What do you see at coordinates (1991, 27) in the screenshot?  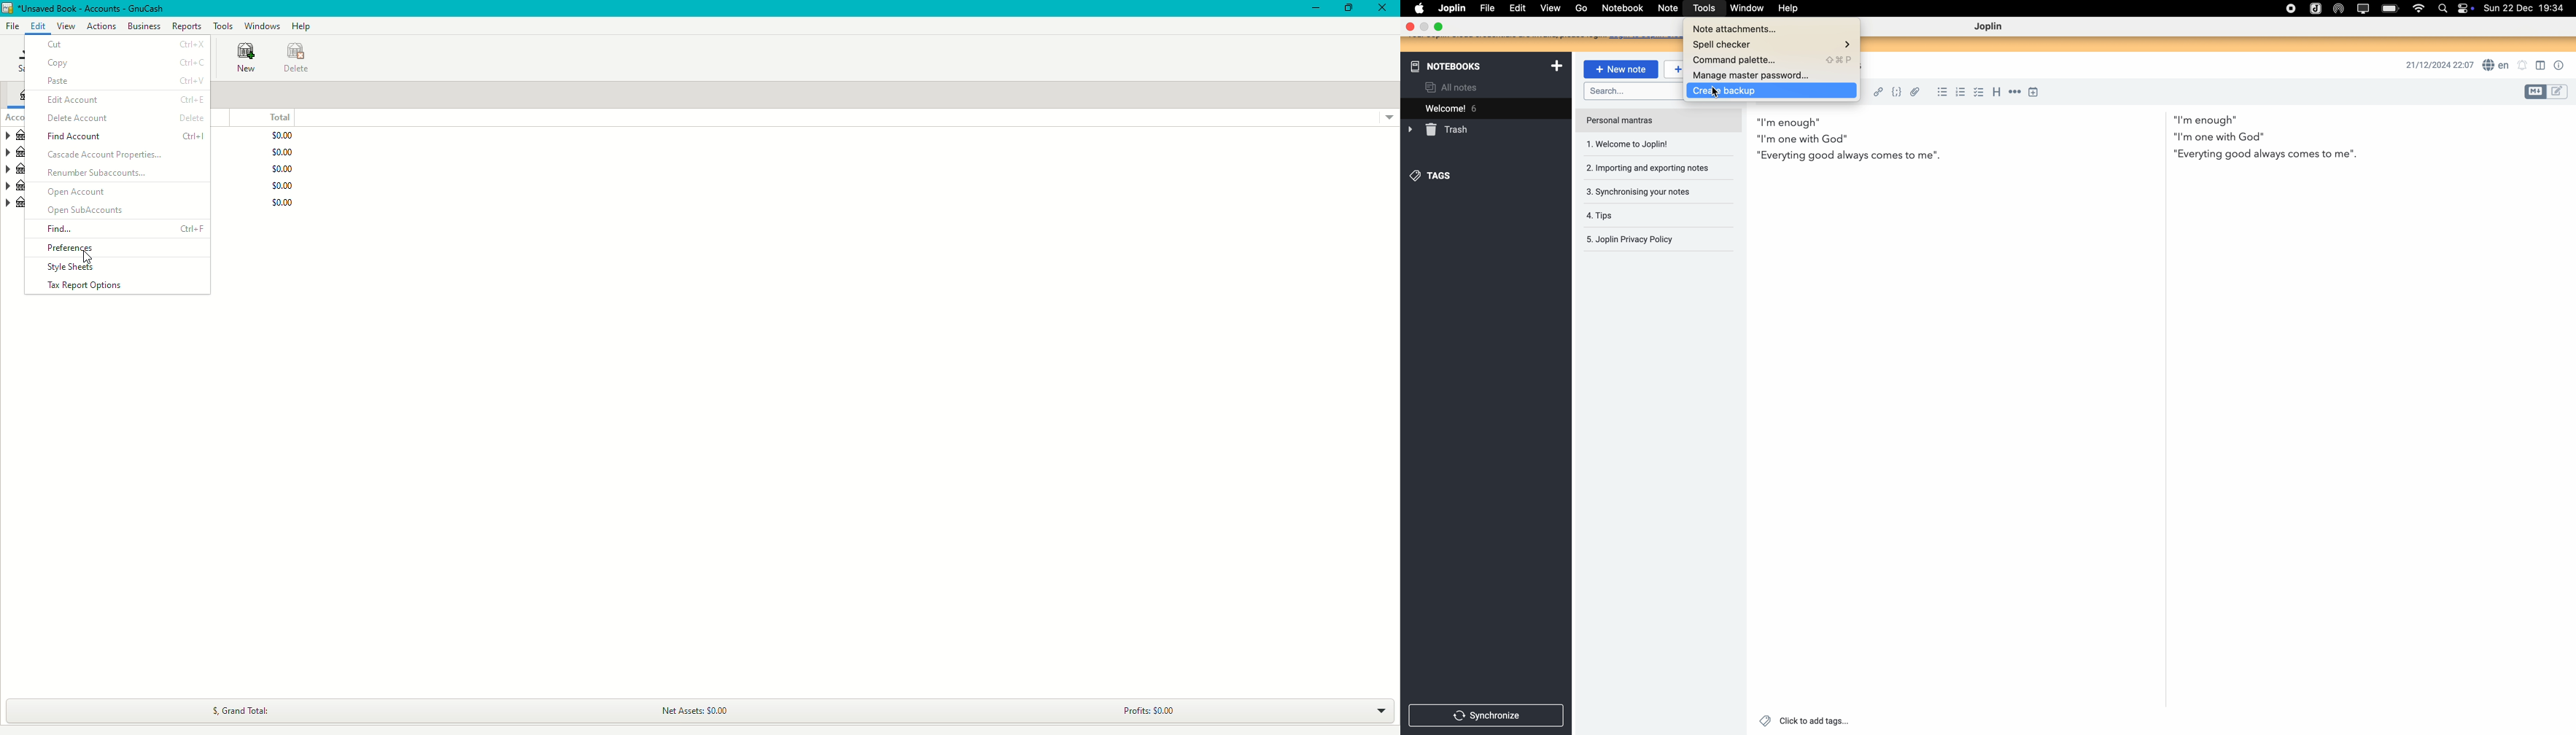 I see `Joplin` at bounding box center [1991, 27].